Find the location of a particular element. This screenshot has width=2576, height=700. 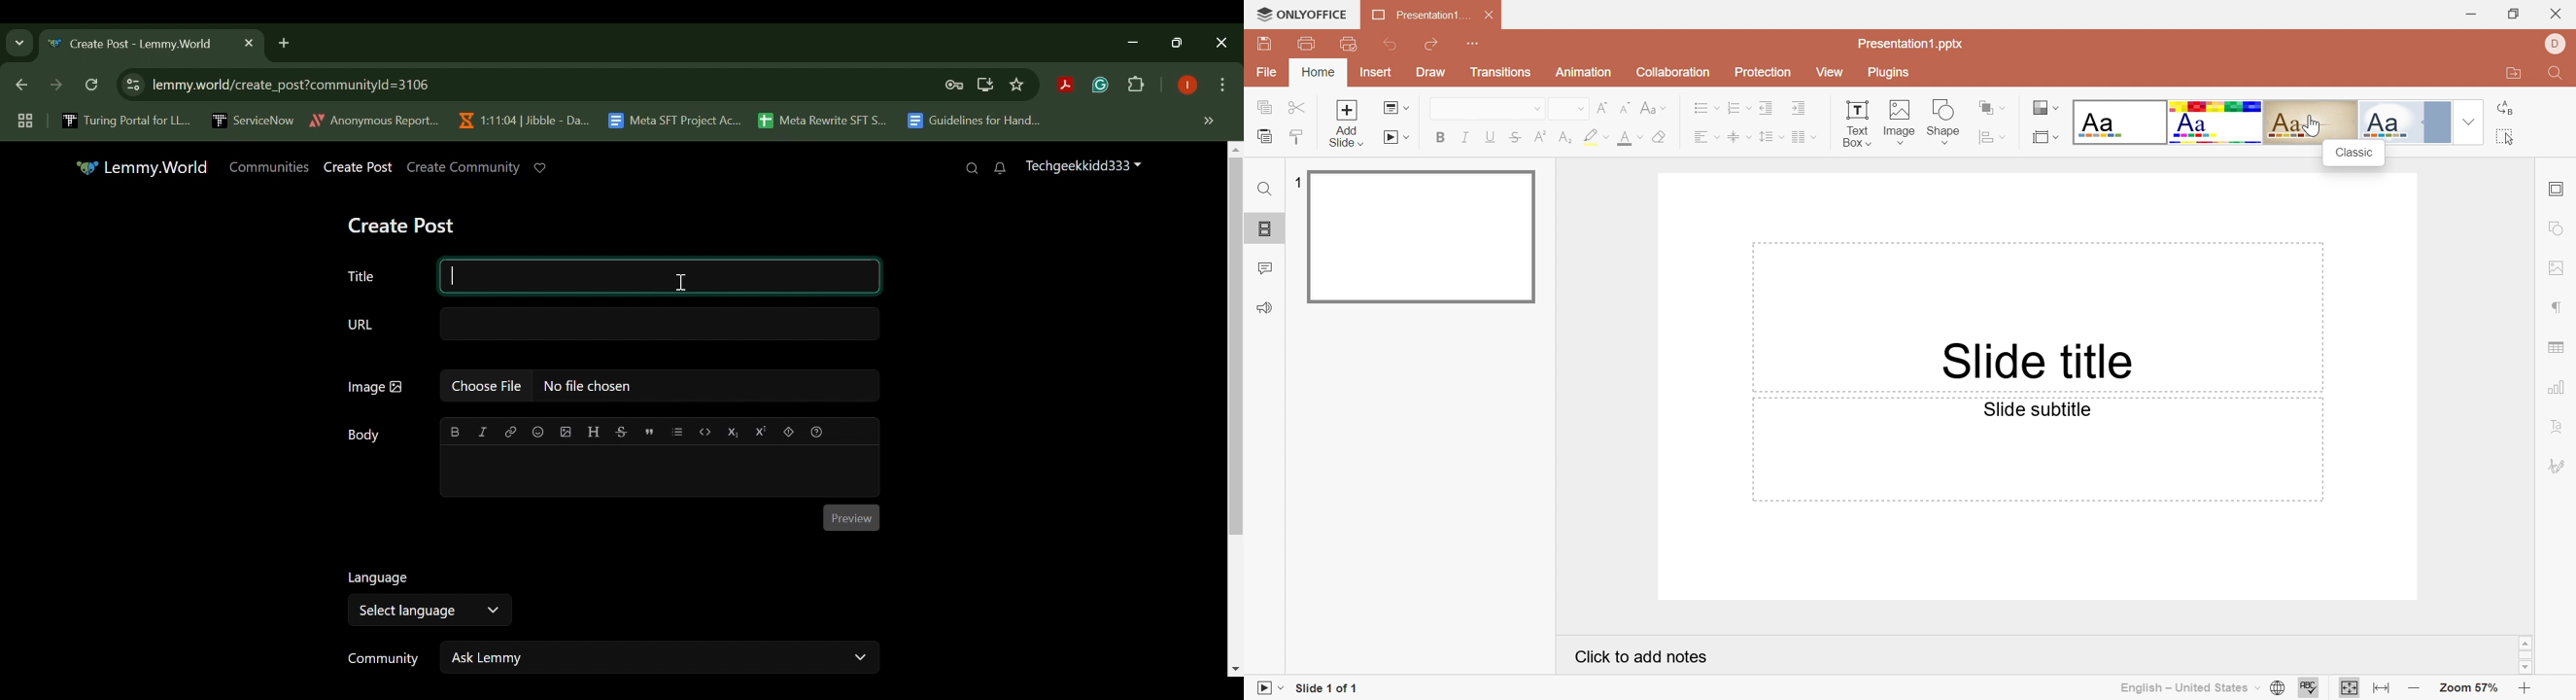

Copy Style is located at coordinates (1300, 135).